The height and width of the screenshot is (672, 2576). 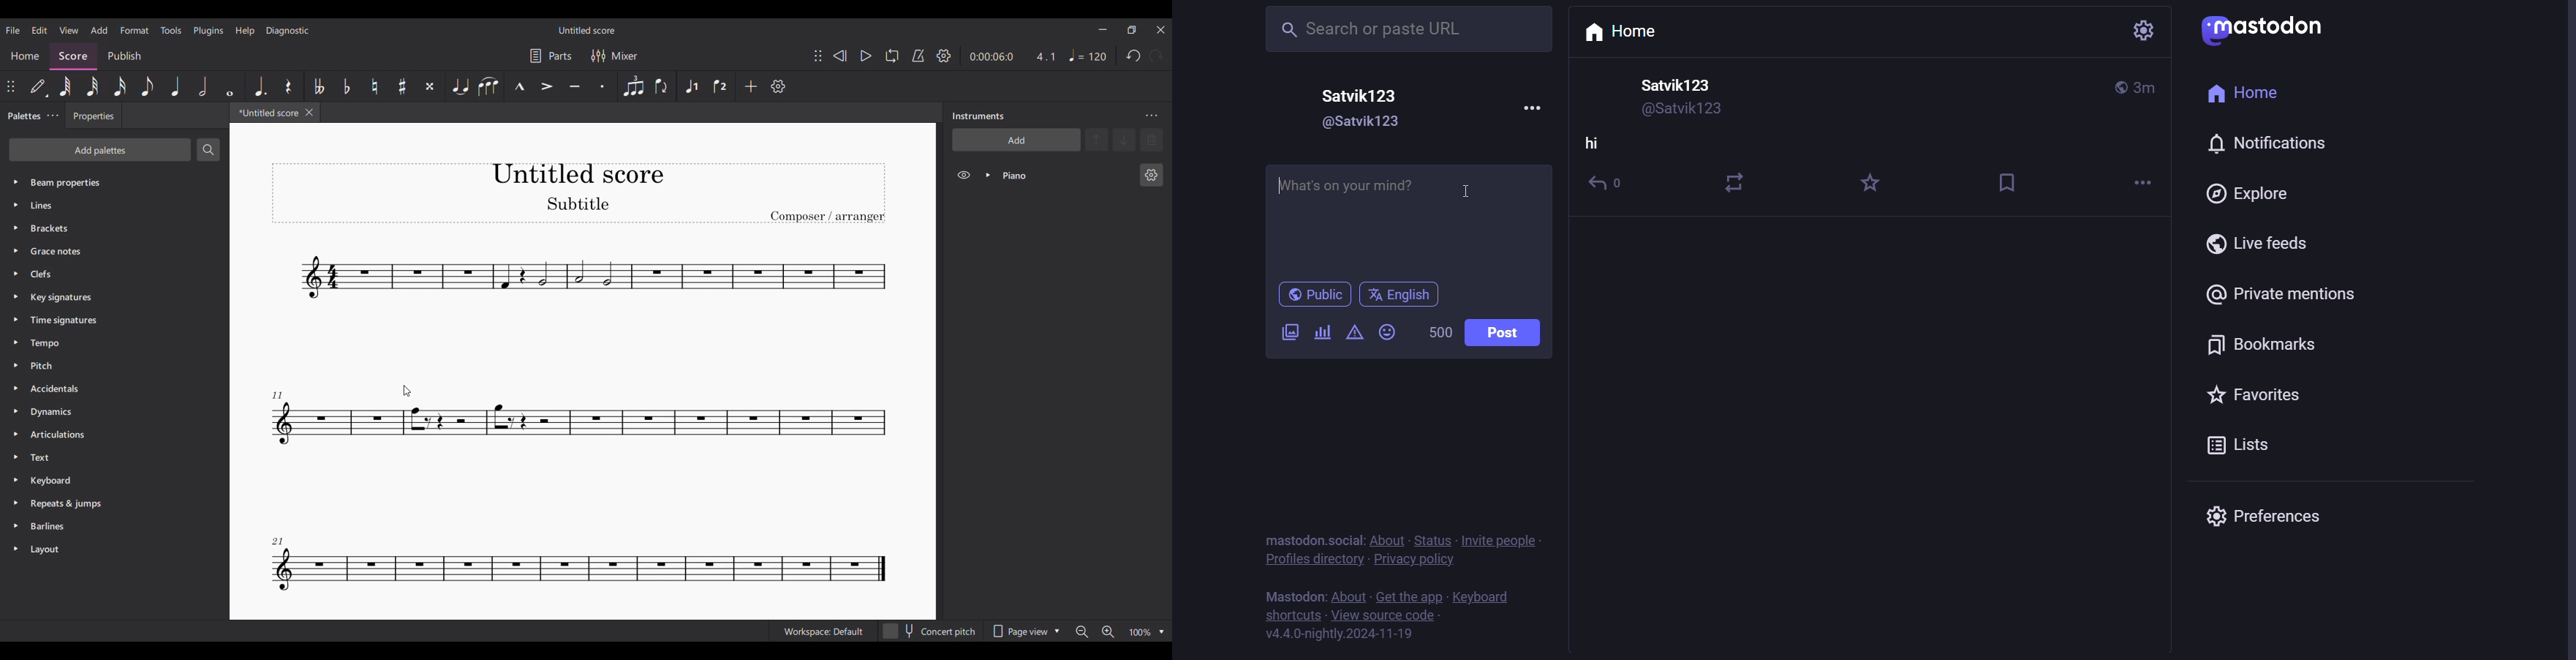 What do you see at coordinates (818, 56) in the screenshot?
I see `Change position of toolbar` at bounding box center [818, 56].